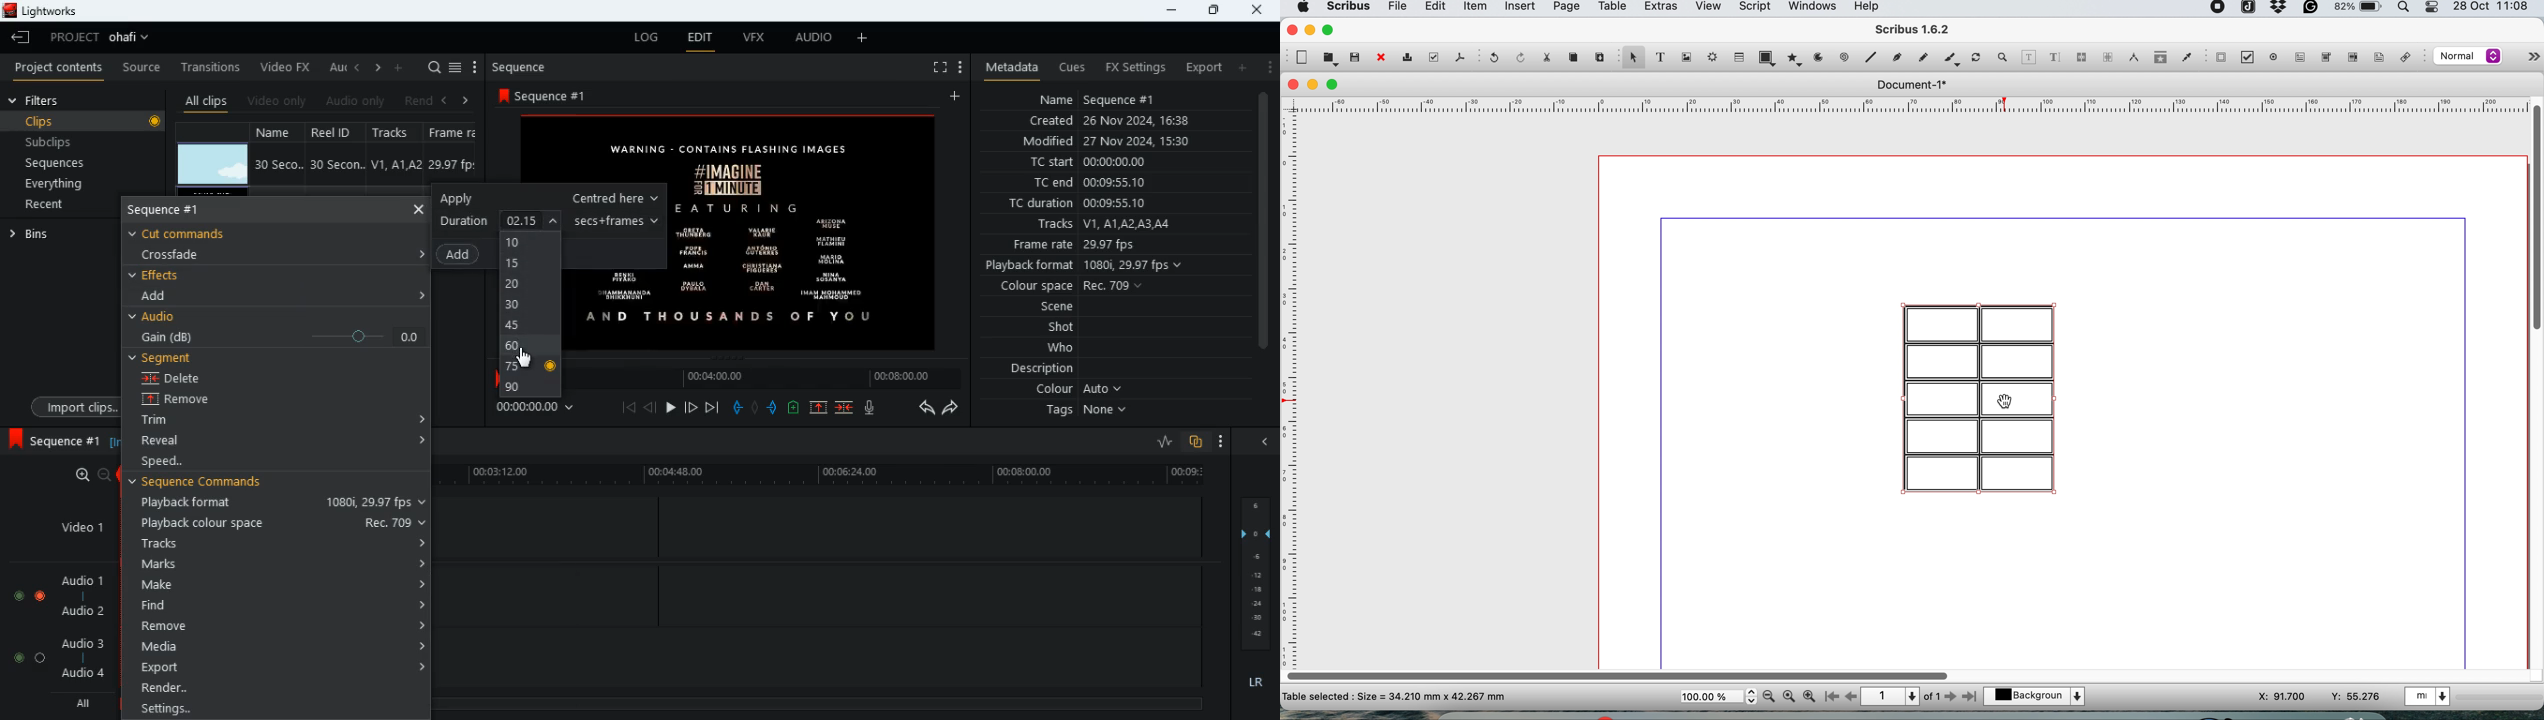  What do you see at coordinates (59, 67) in the screenshot?
I see `project contents` at bounding box center [59, 67].